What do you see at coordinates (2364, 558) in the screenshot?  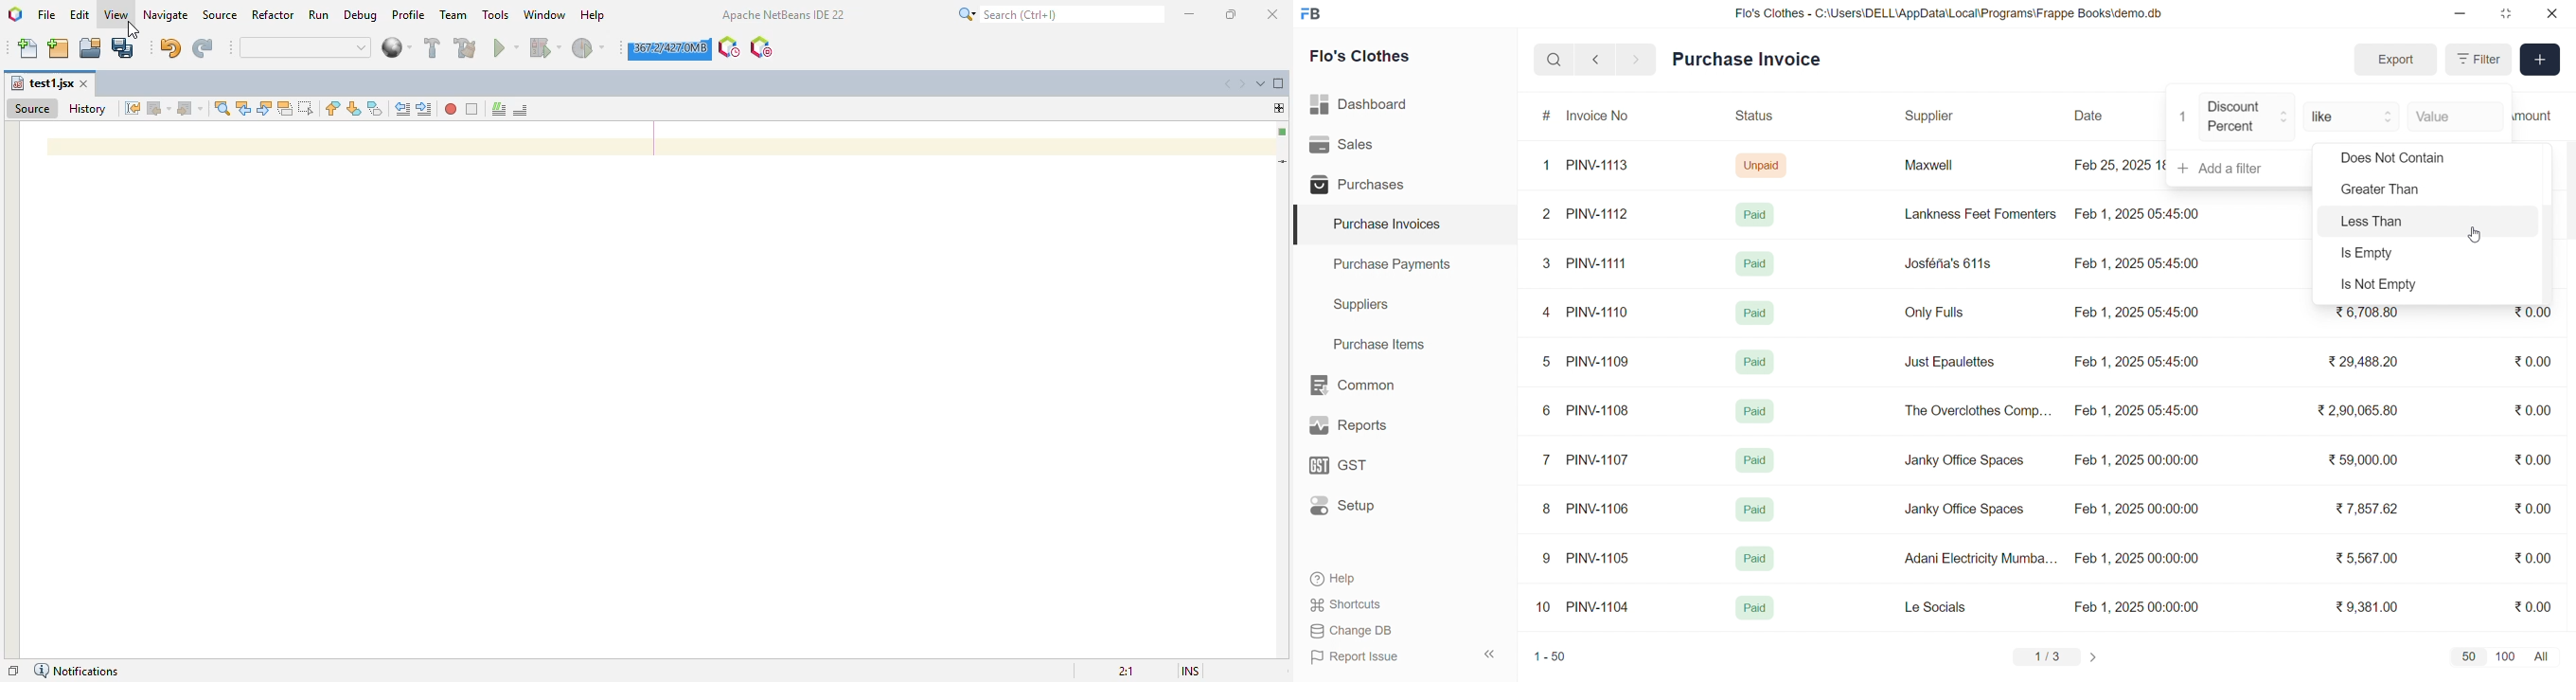 I see `₹ 5,567.00` at bounding box center [2364, 558].